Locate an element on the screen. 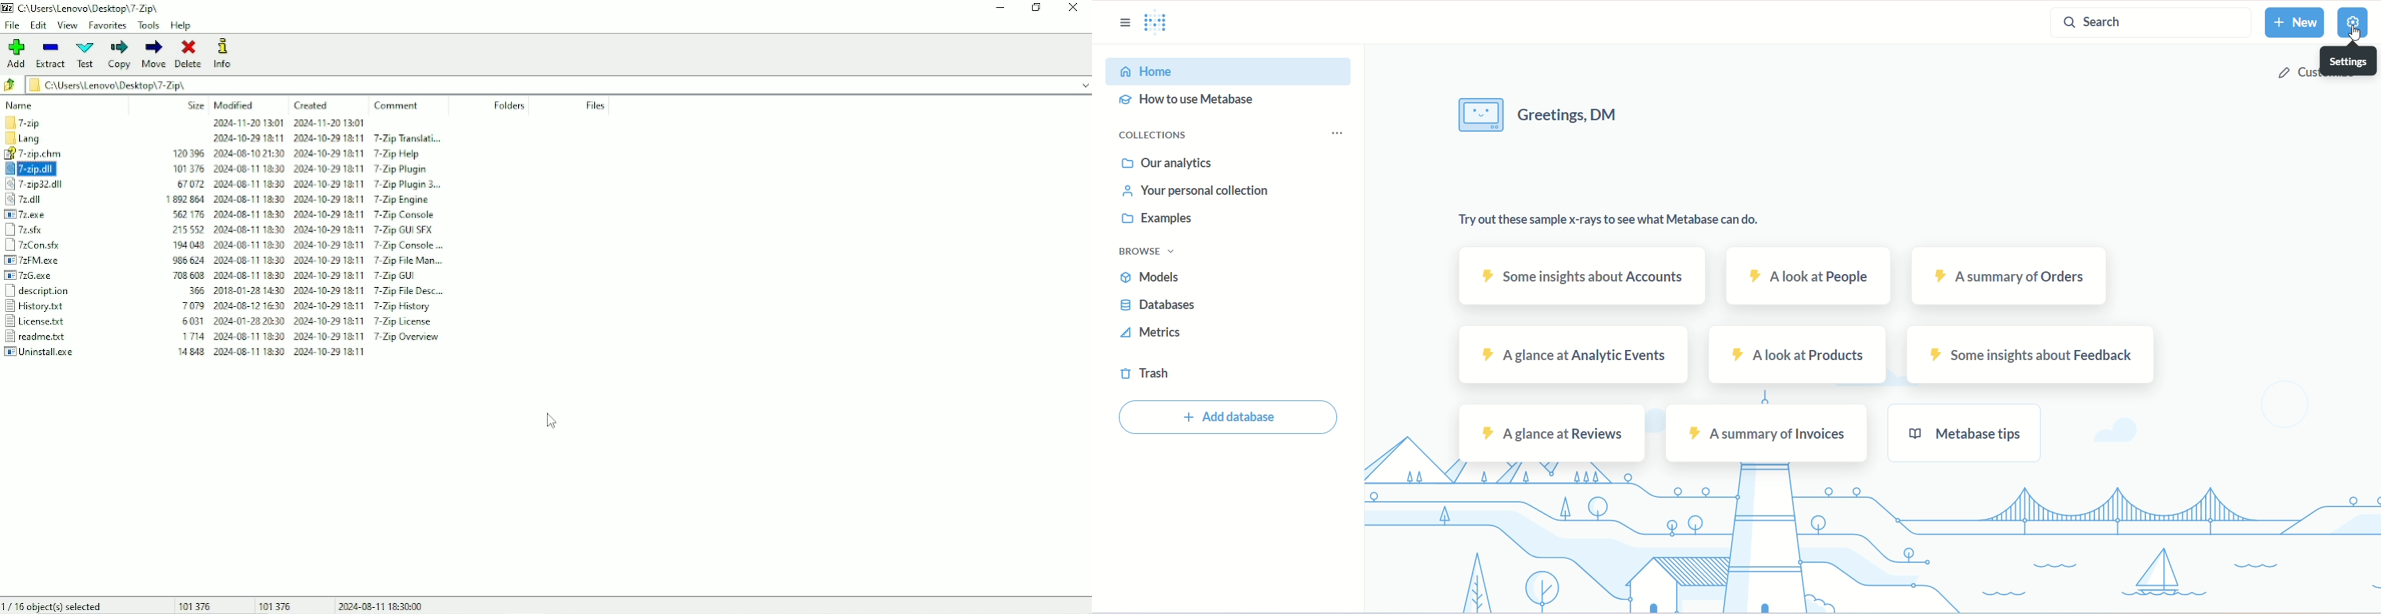 The width and height of the screenshot is (2408, 616). descript.ion is located at coordinates (38, 292).